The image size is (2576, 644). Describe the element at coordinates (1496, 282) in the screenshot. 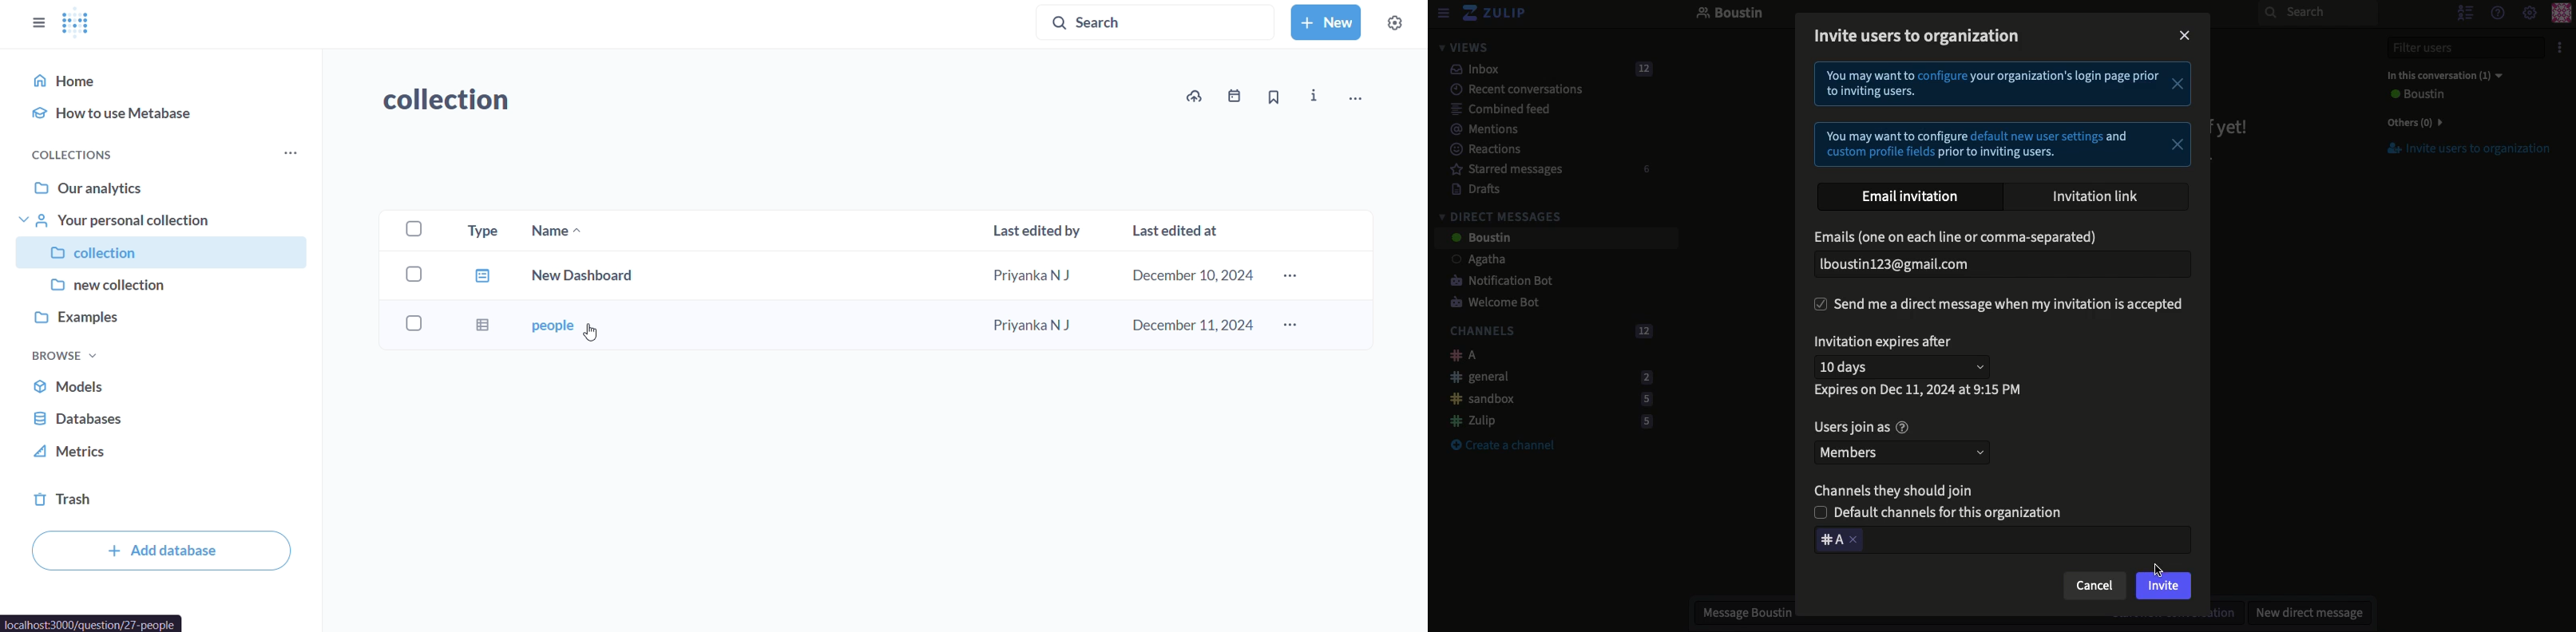

I see `Notification bot` at that location.